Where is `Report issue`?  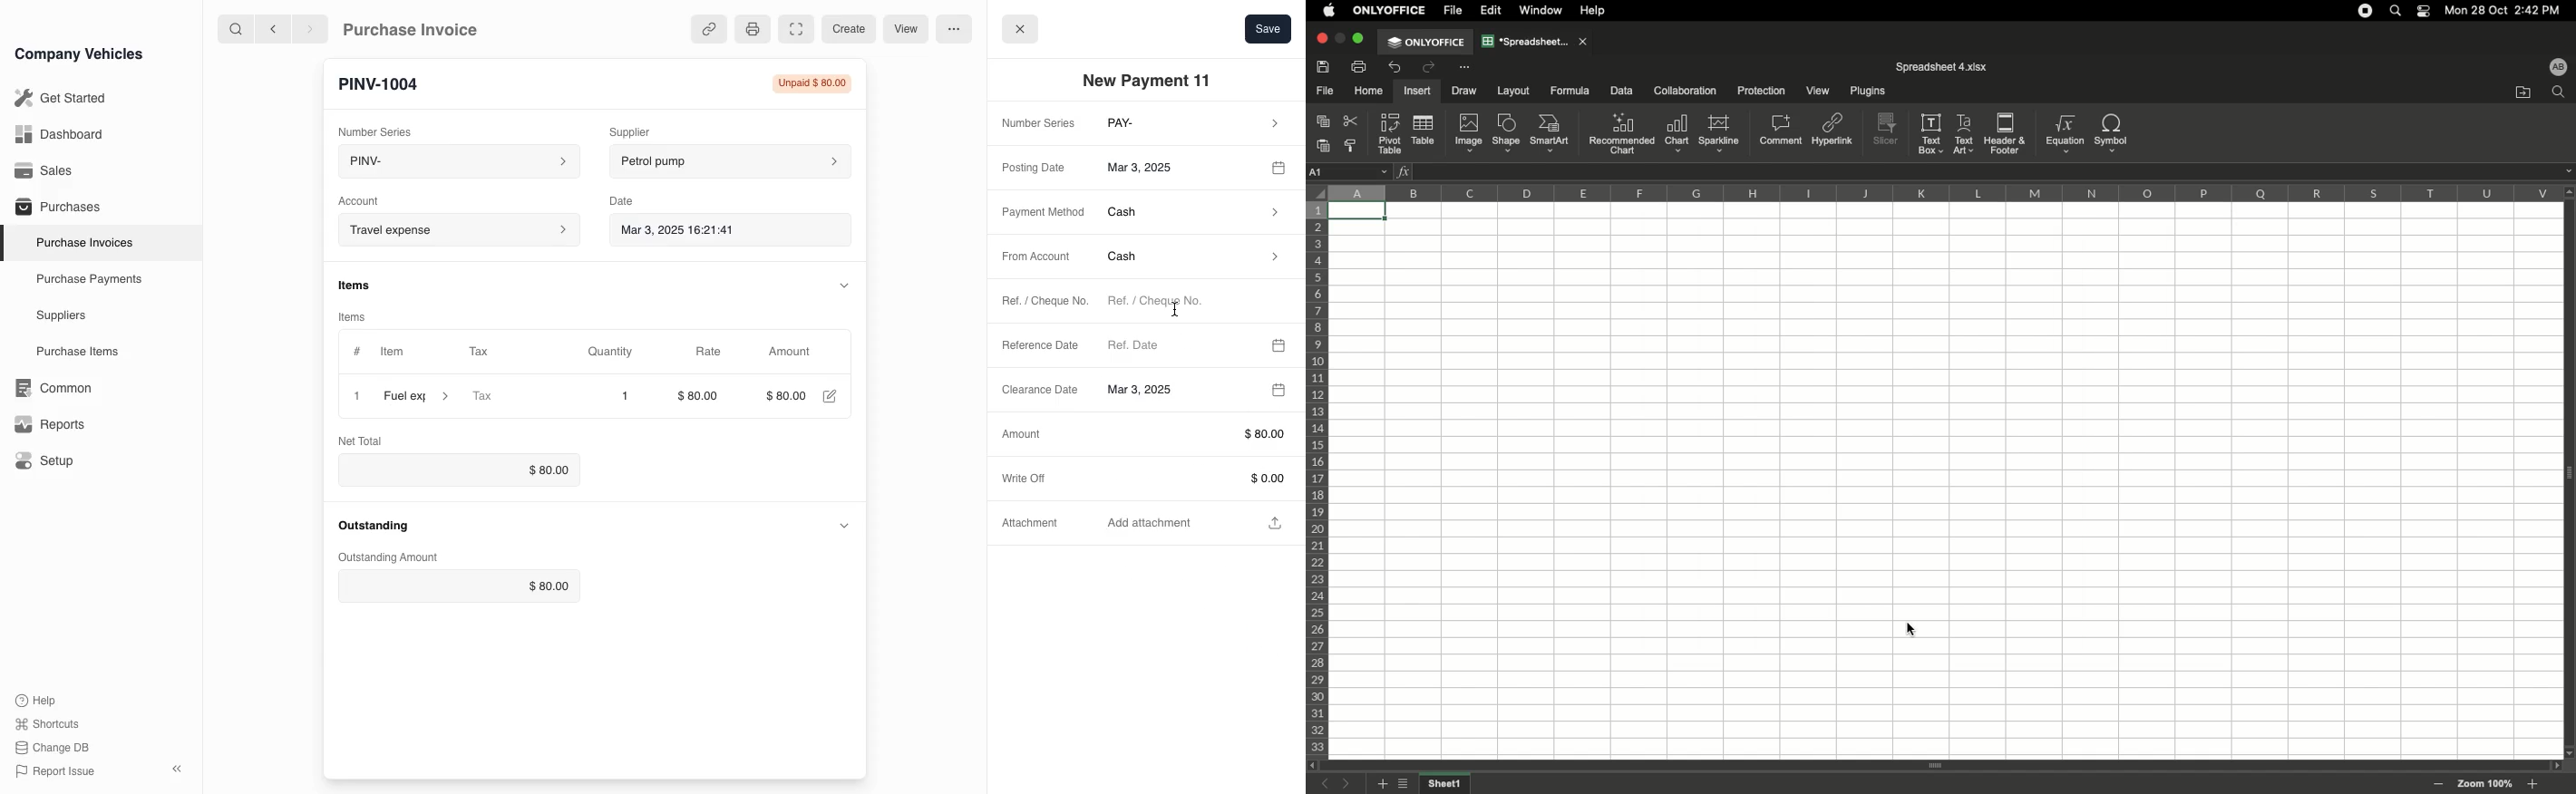 Report issue is located at coordinates (58, 772).